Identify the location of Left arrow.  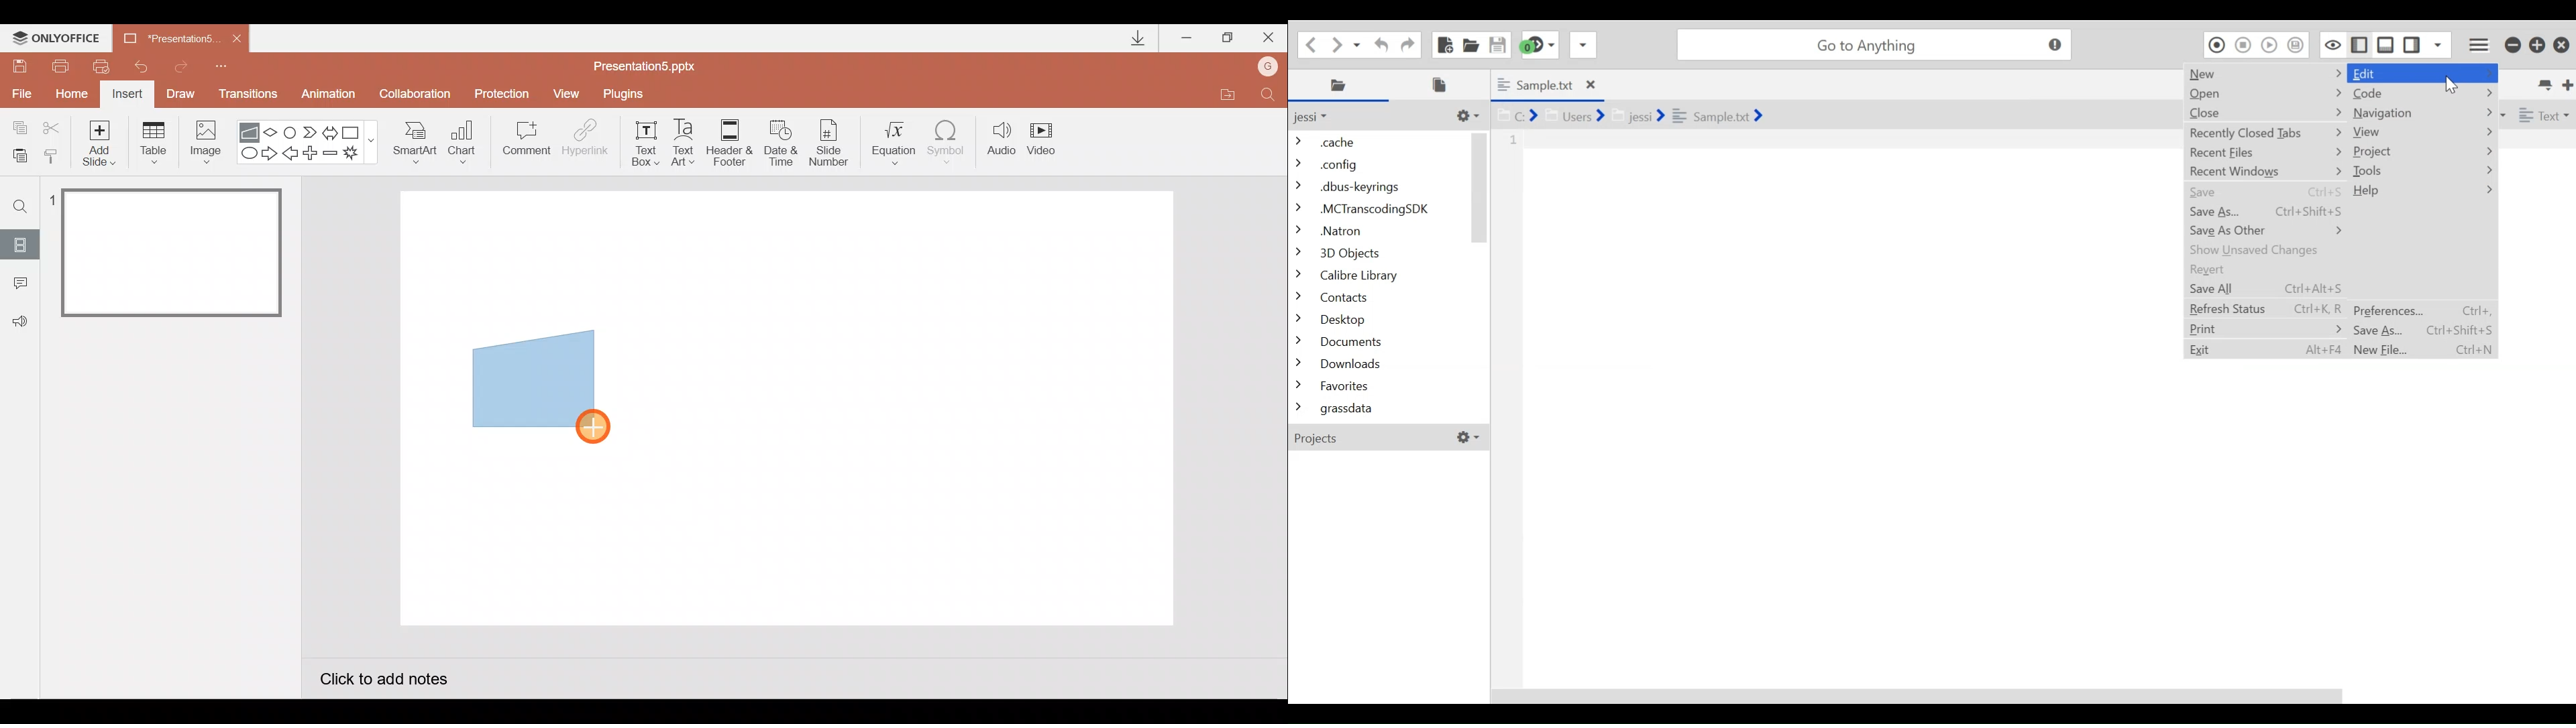
(291, 155).